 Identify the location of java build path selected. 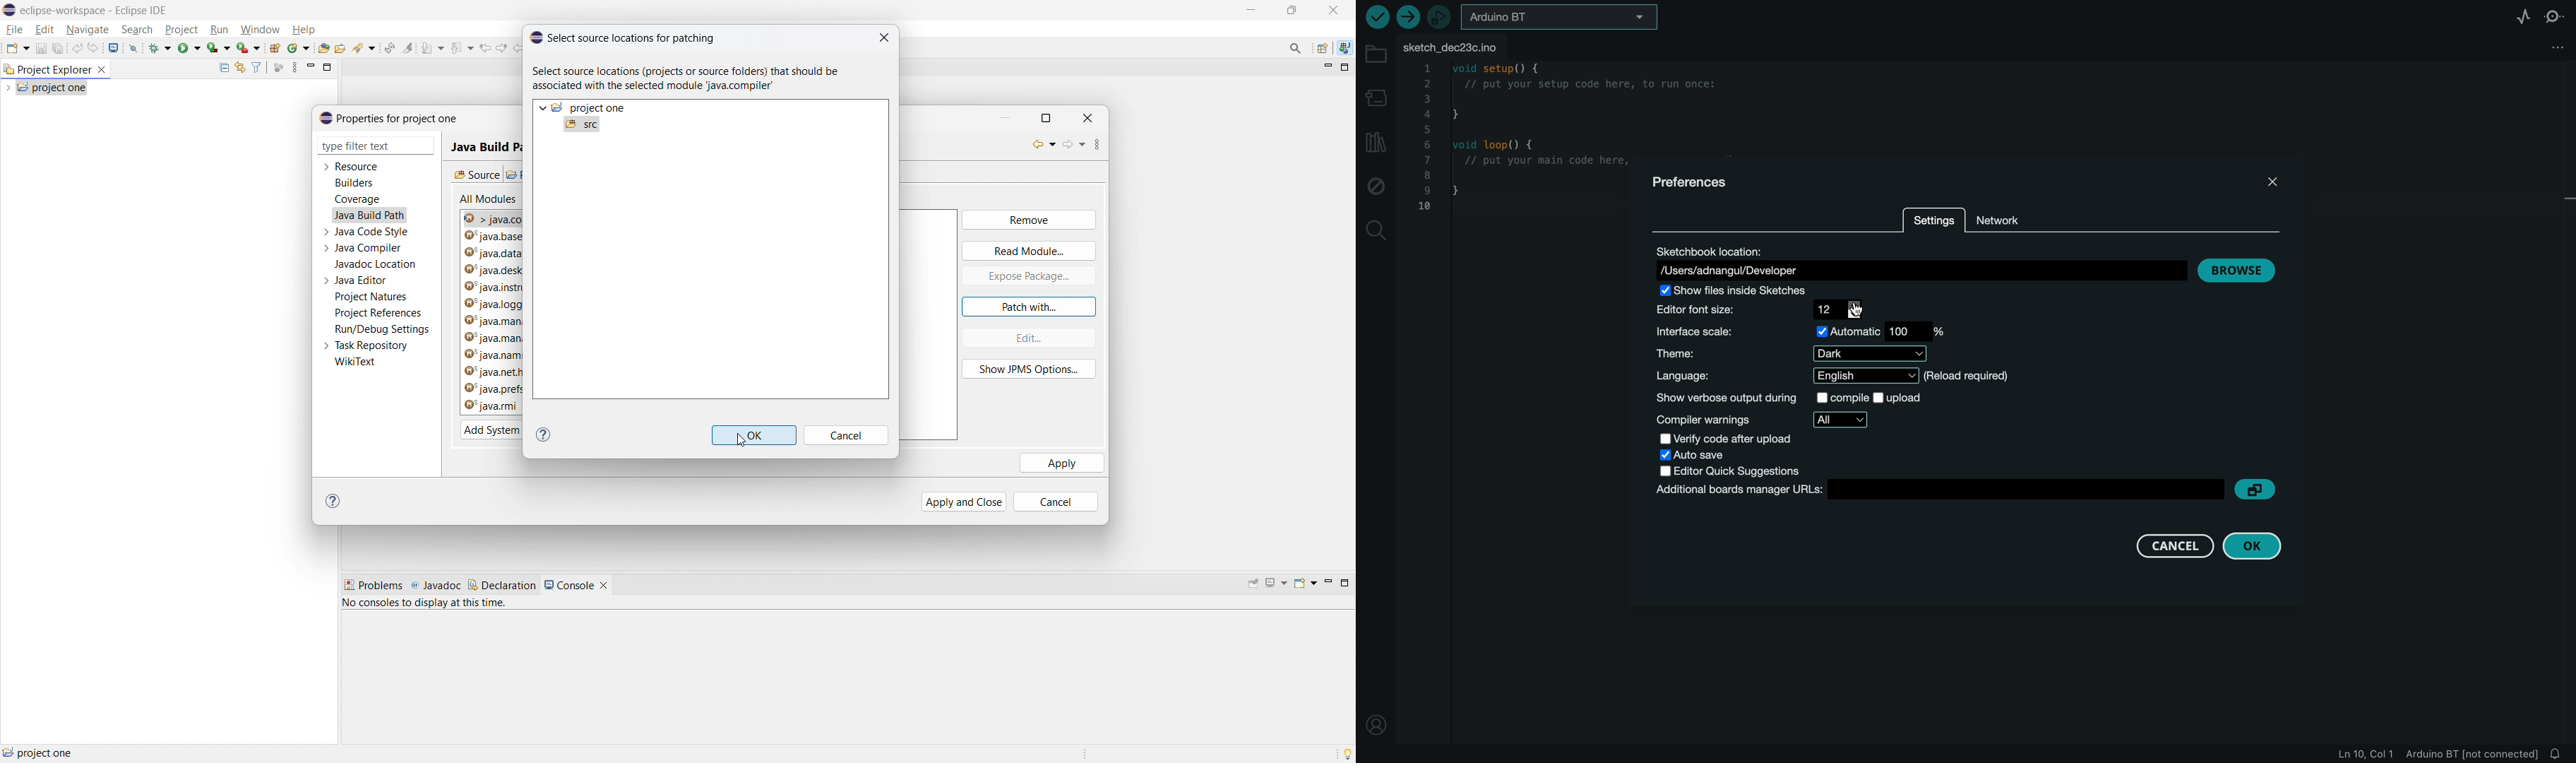
(369, 215).